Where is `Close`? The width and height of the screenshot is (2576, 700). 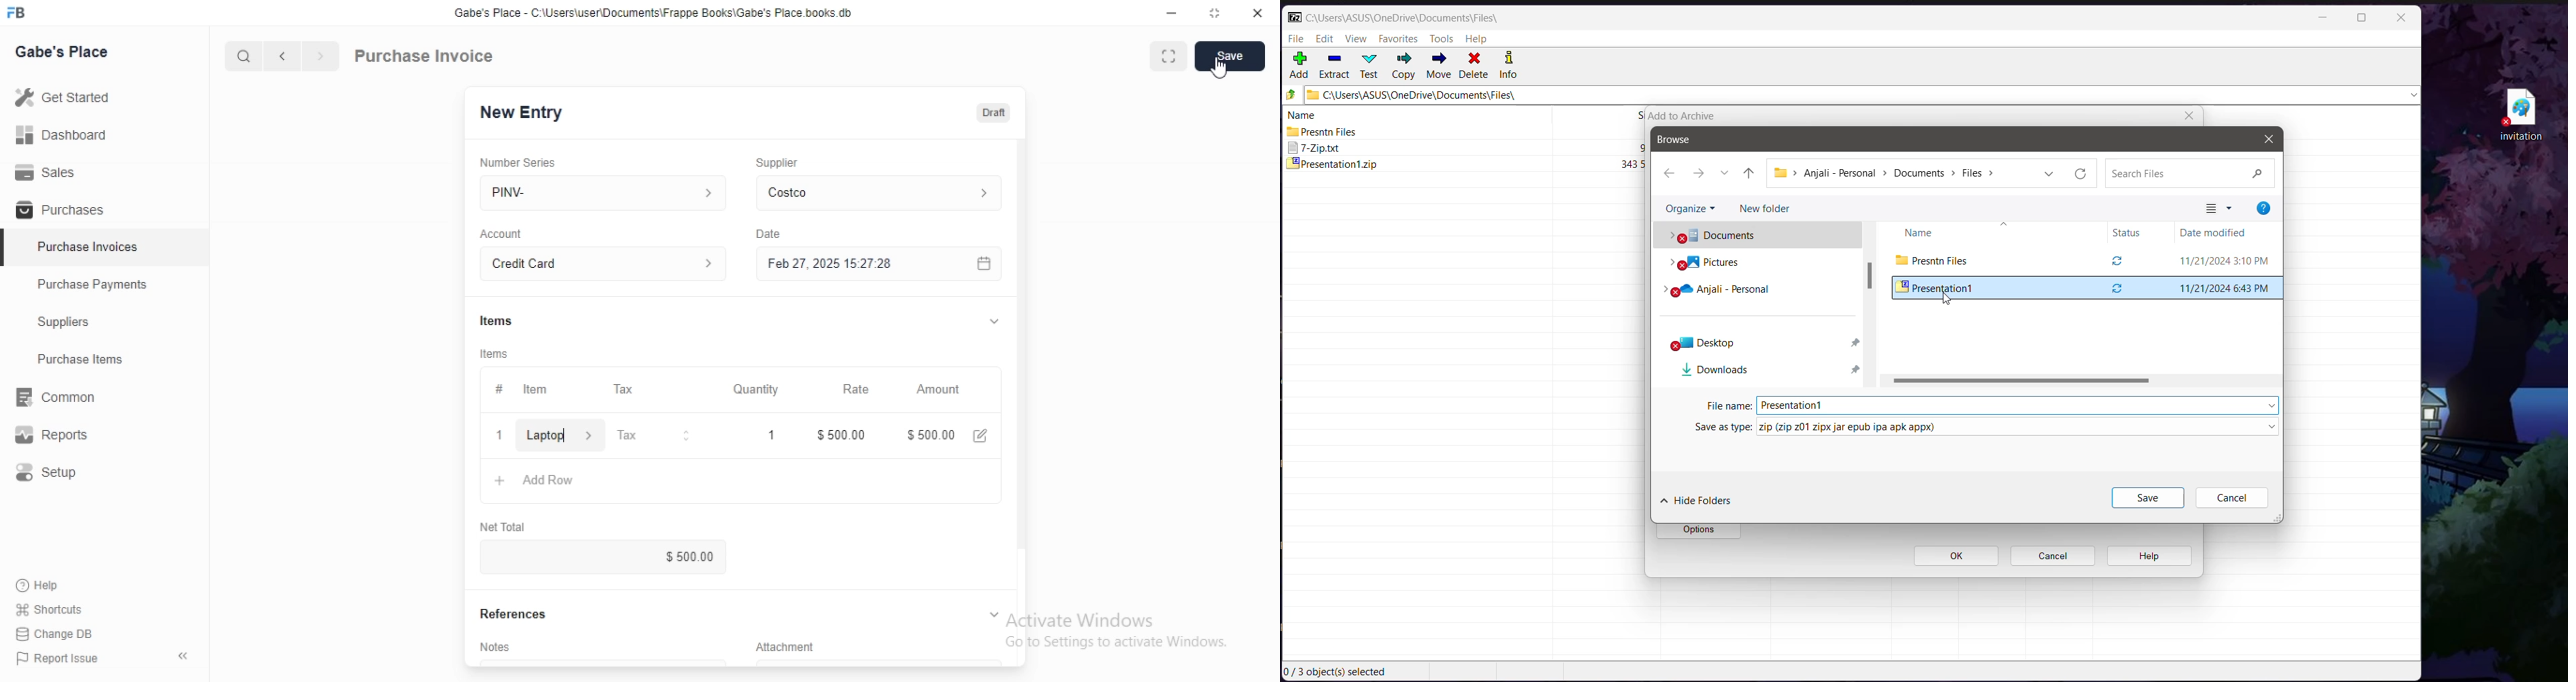 Close is located at coordinates (500, 435).